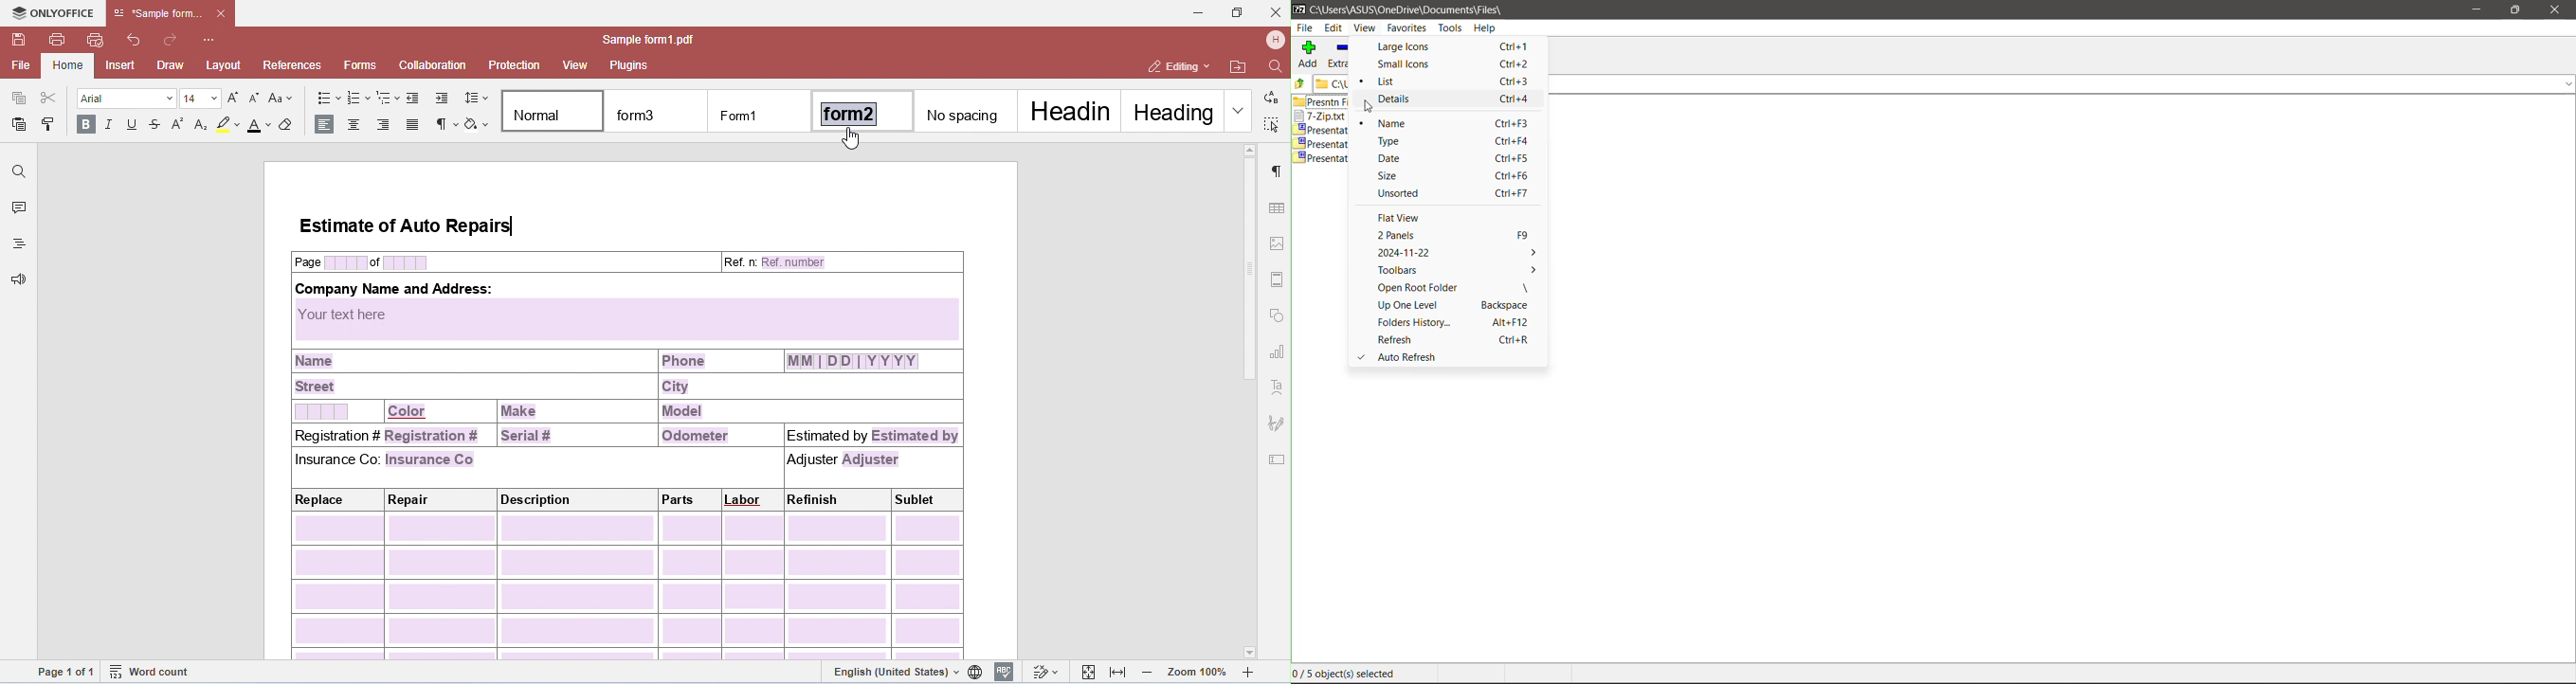 This screenshot has height=700, width=2576. Describe the element at coordinates (1326, 117) in the screenshot. I see `7-Zip.txt` at that location.